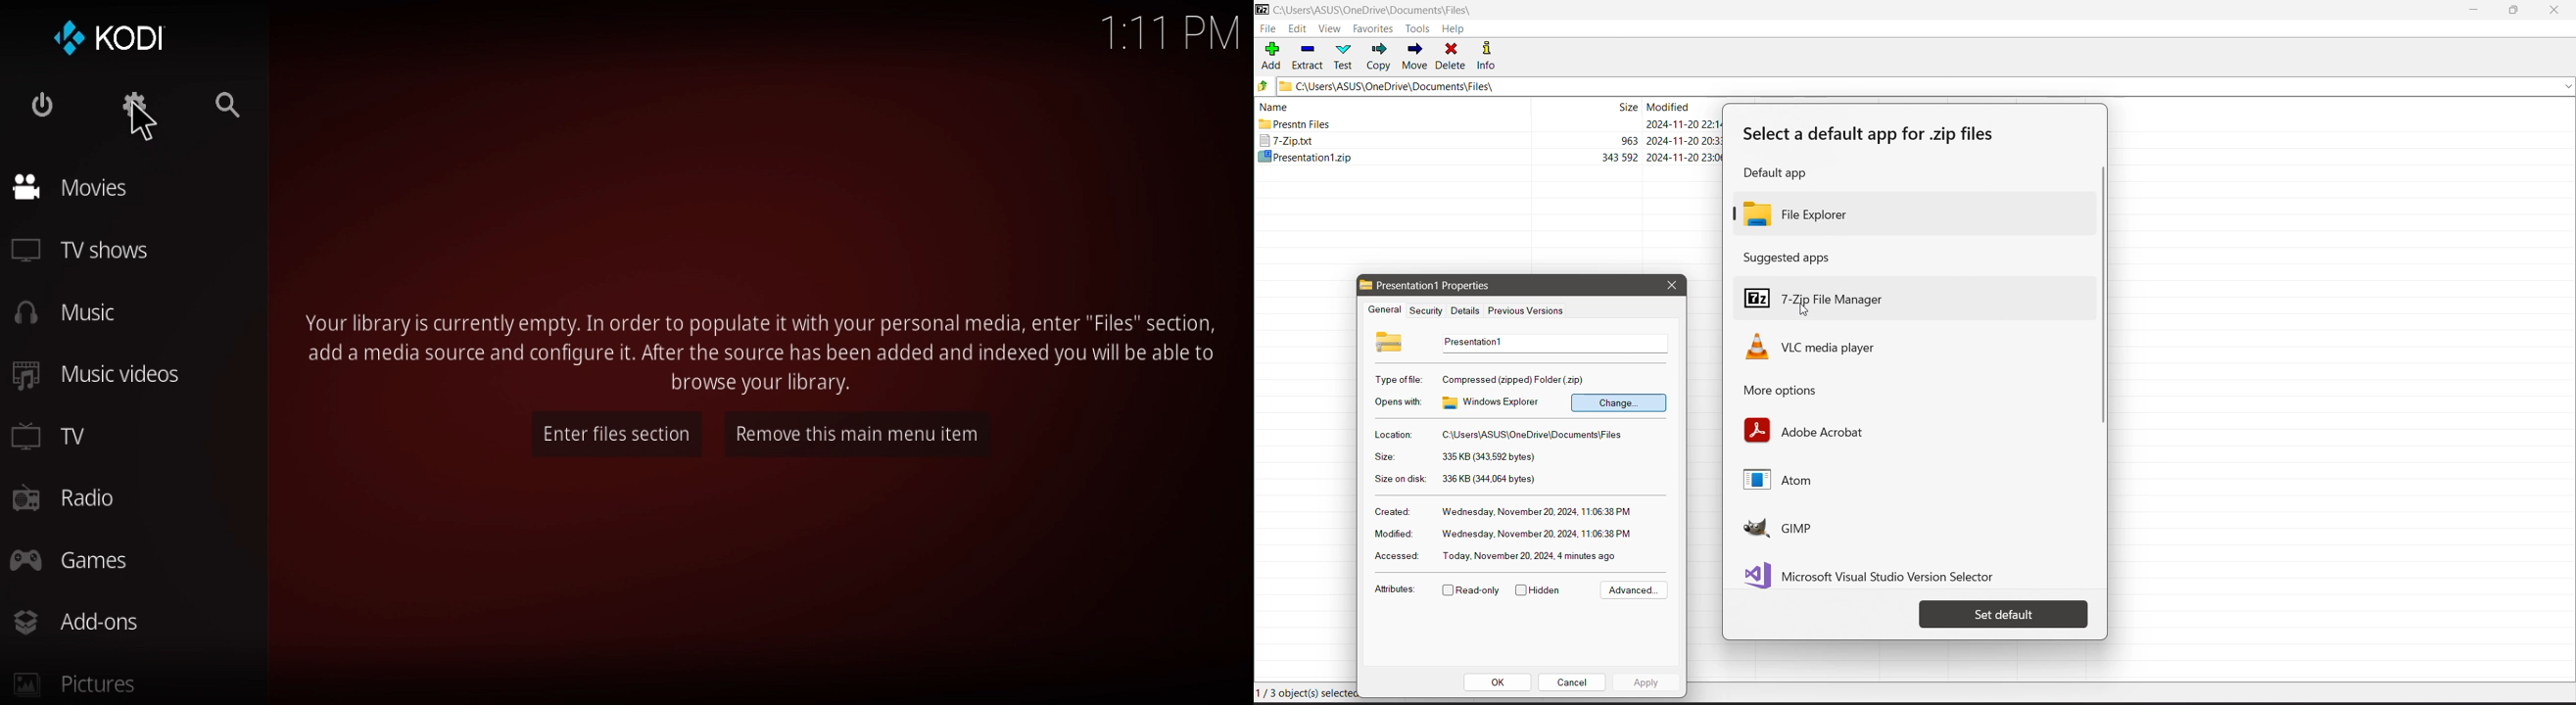  Describe the element at coordinates (1299, 30) in the screenshot. I see `Edit` at that location.